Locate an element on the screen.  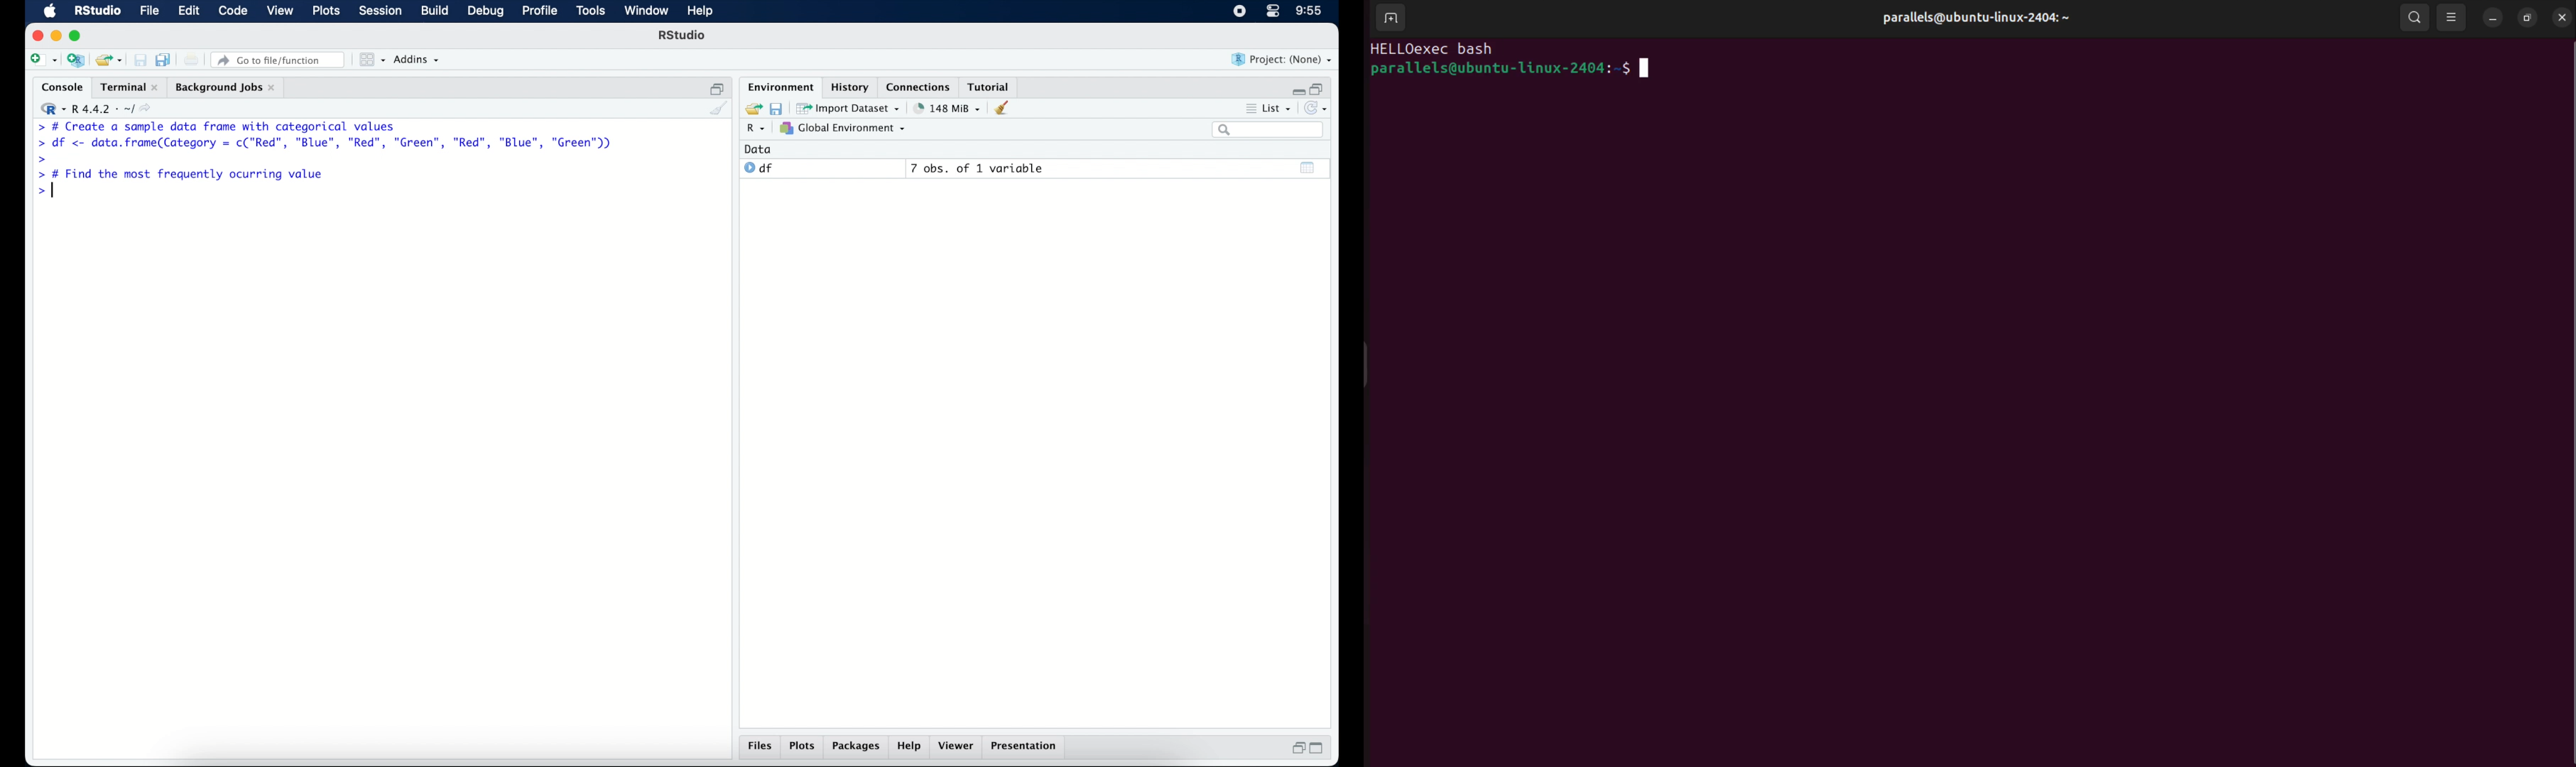
new file is located at coordinates (42, 59).